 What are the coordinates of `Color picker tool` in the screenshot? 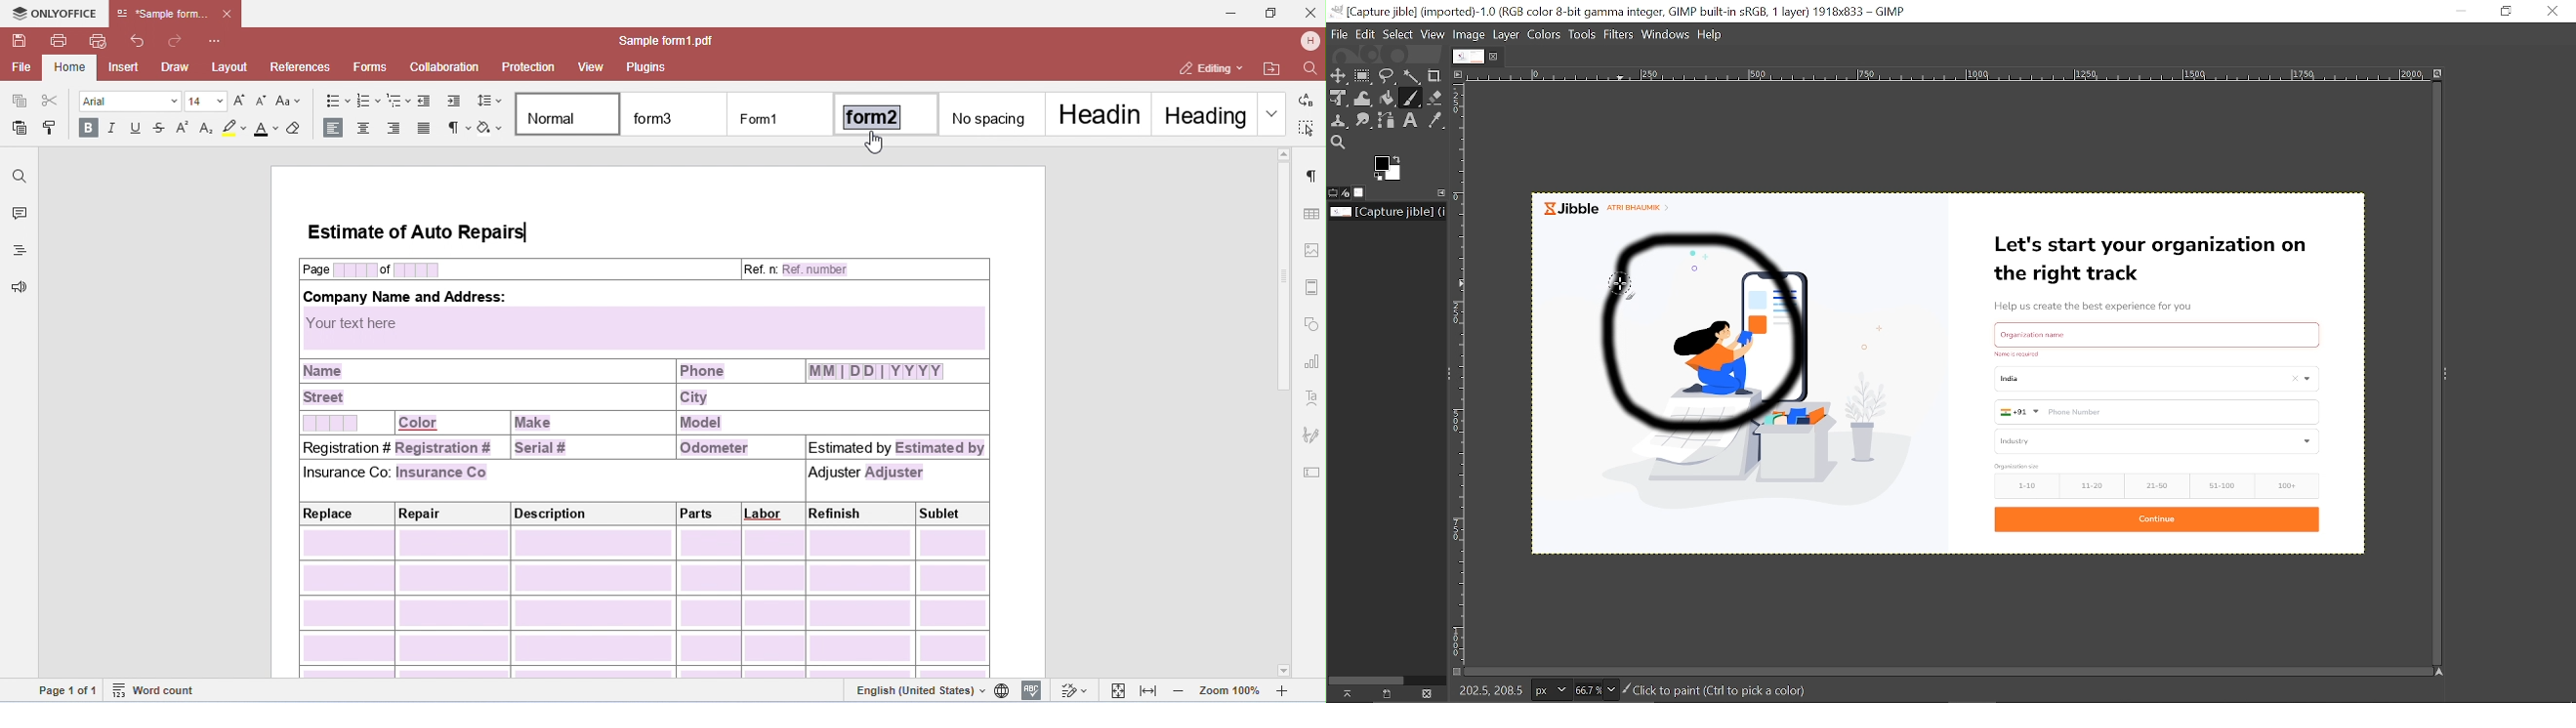 It's located at (1437, 121).